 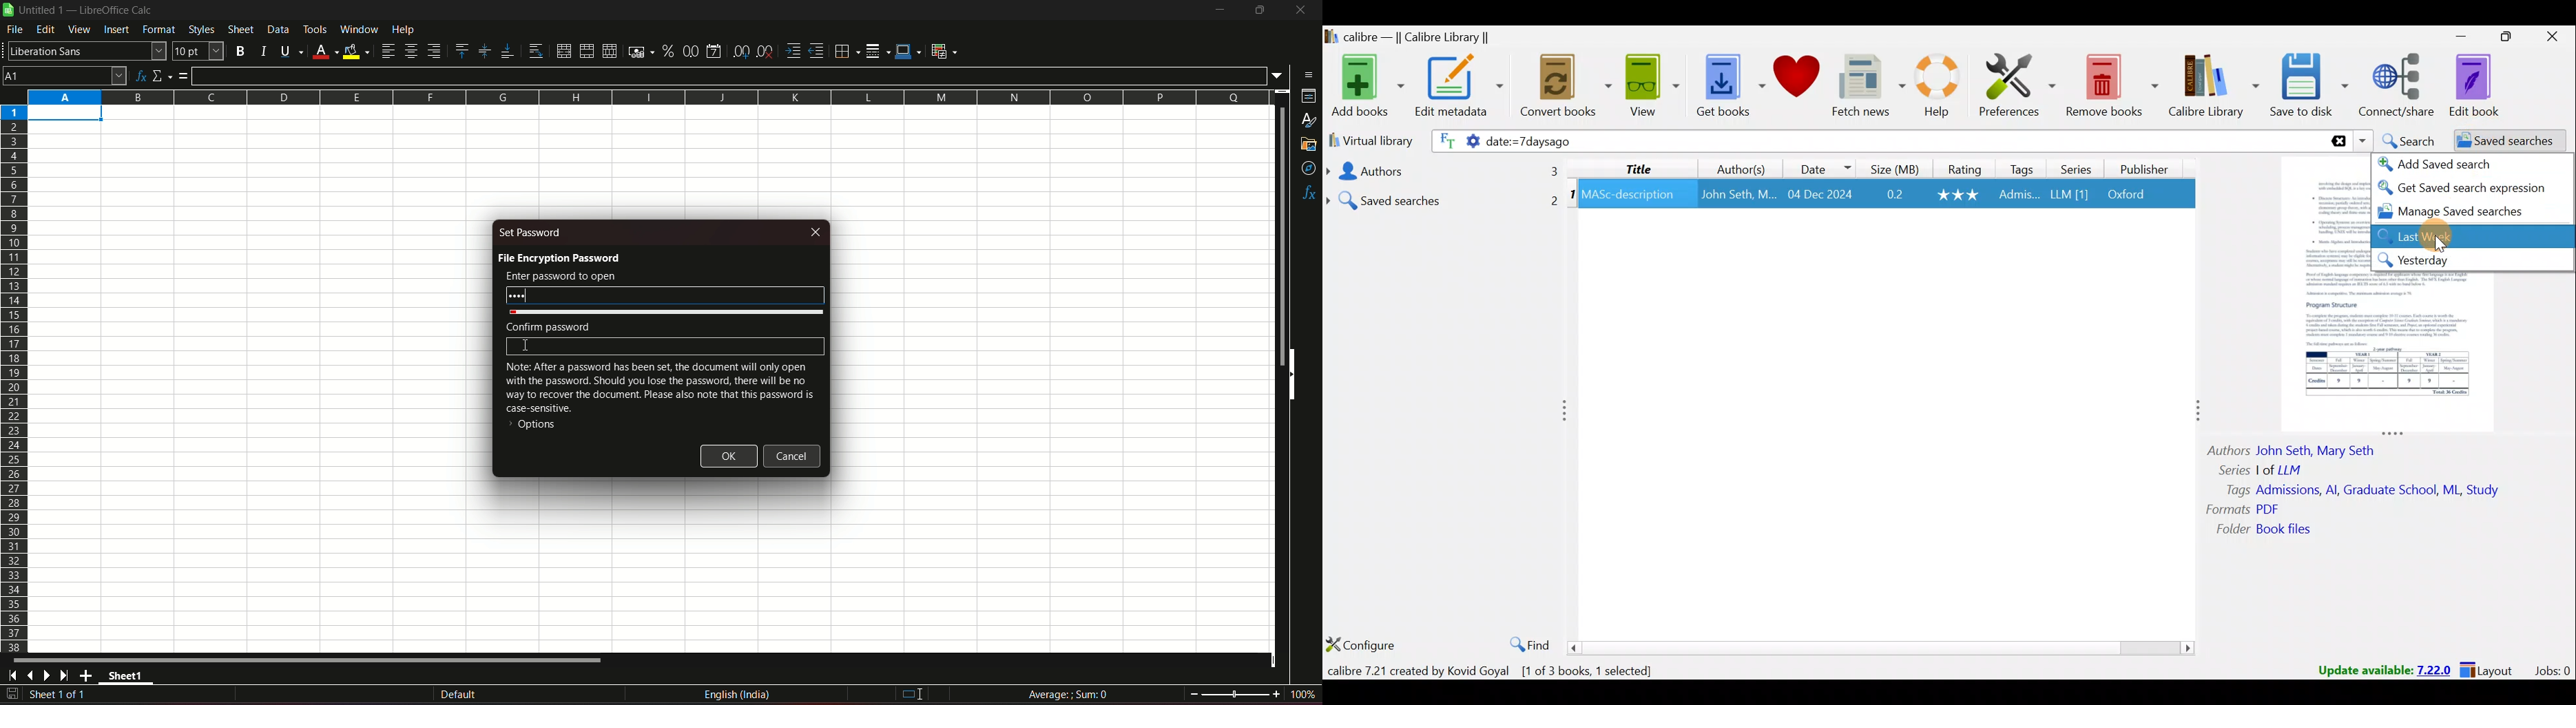 What do you see at coordinates (2068, 196) in the screenshot?
I see `LLM [1]` at bounding box center [2068, 196].